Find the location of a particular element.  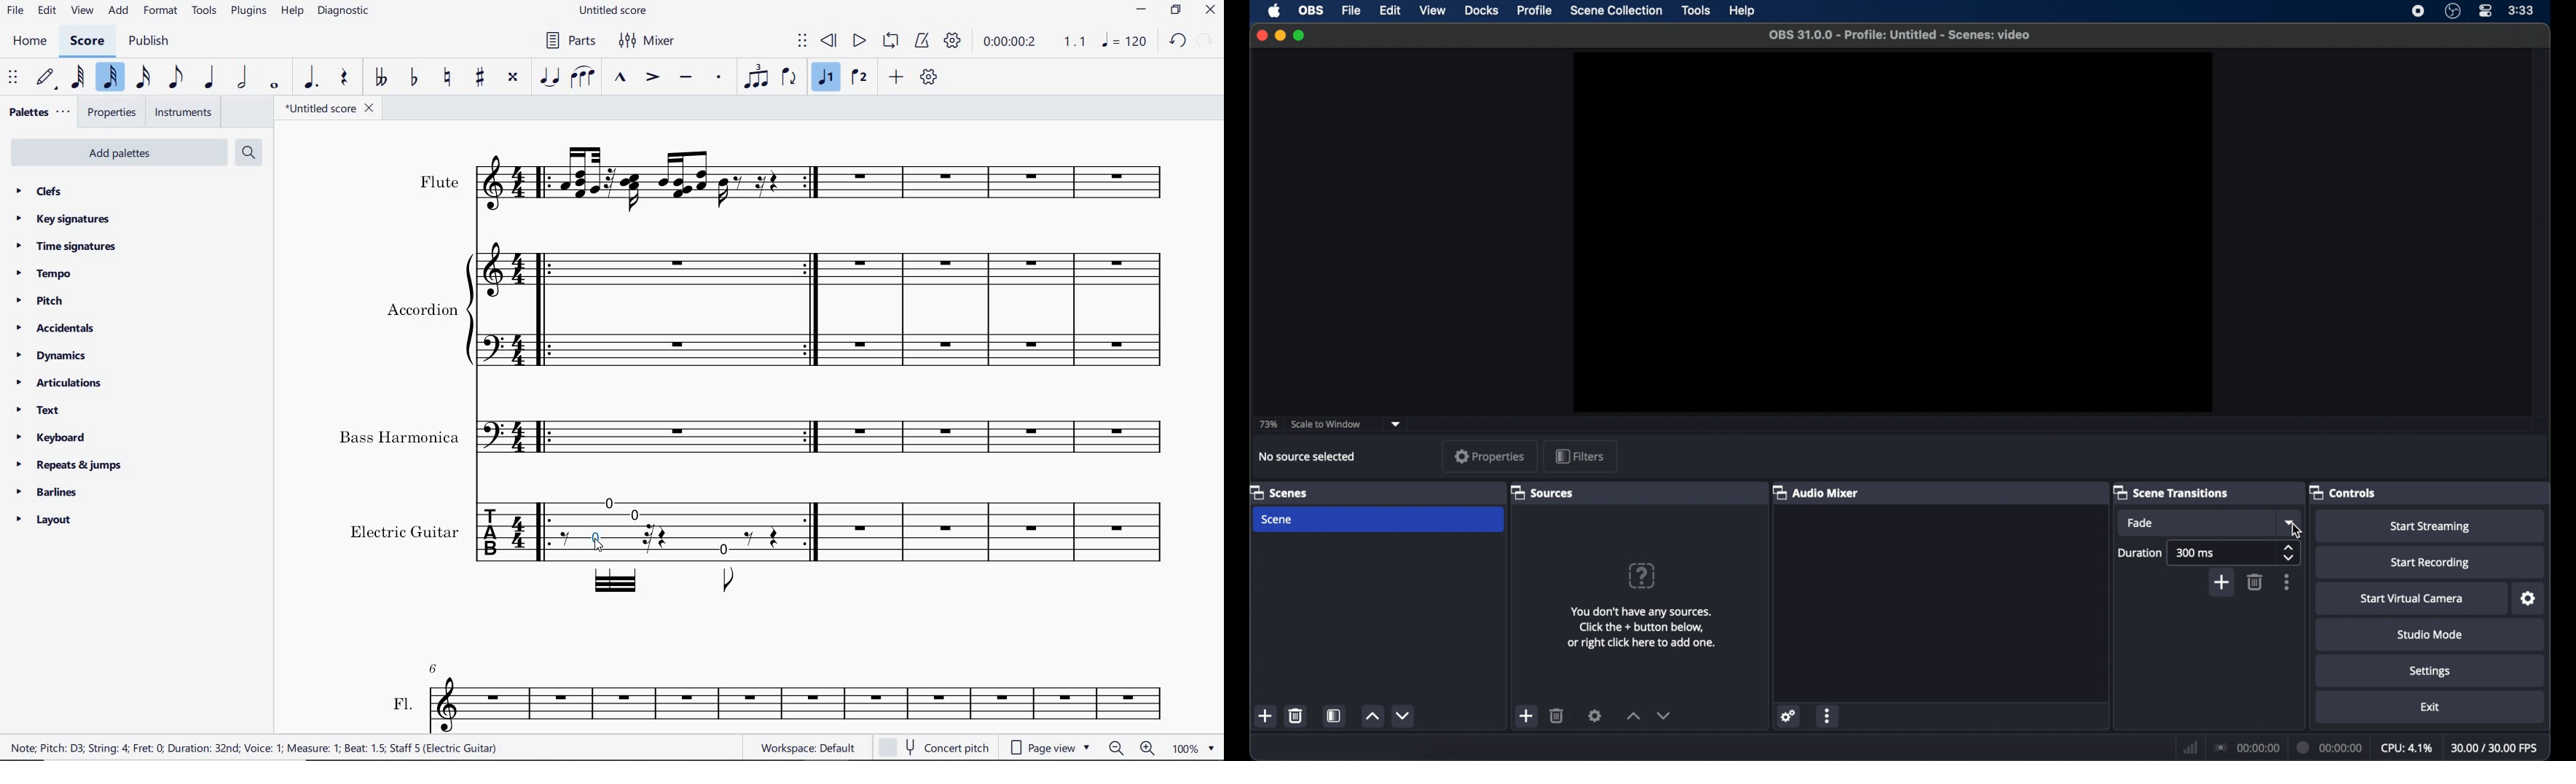

add is located at coordinates (2221, 582).